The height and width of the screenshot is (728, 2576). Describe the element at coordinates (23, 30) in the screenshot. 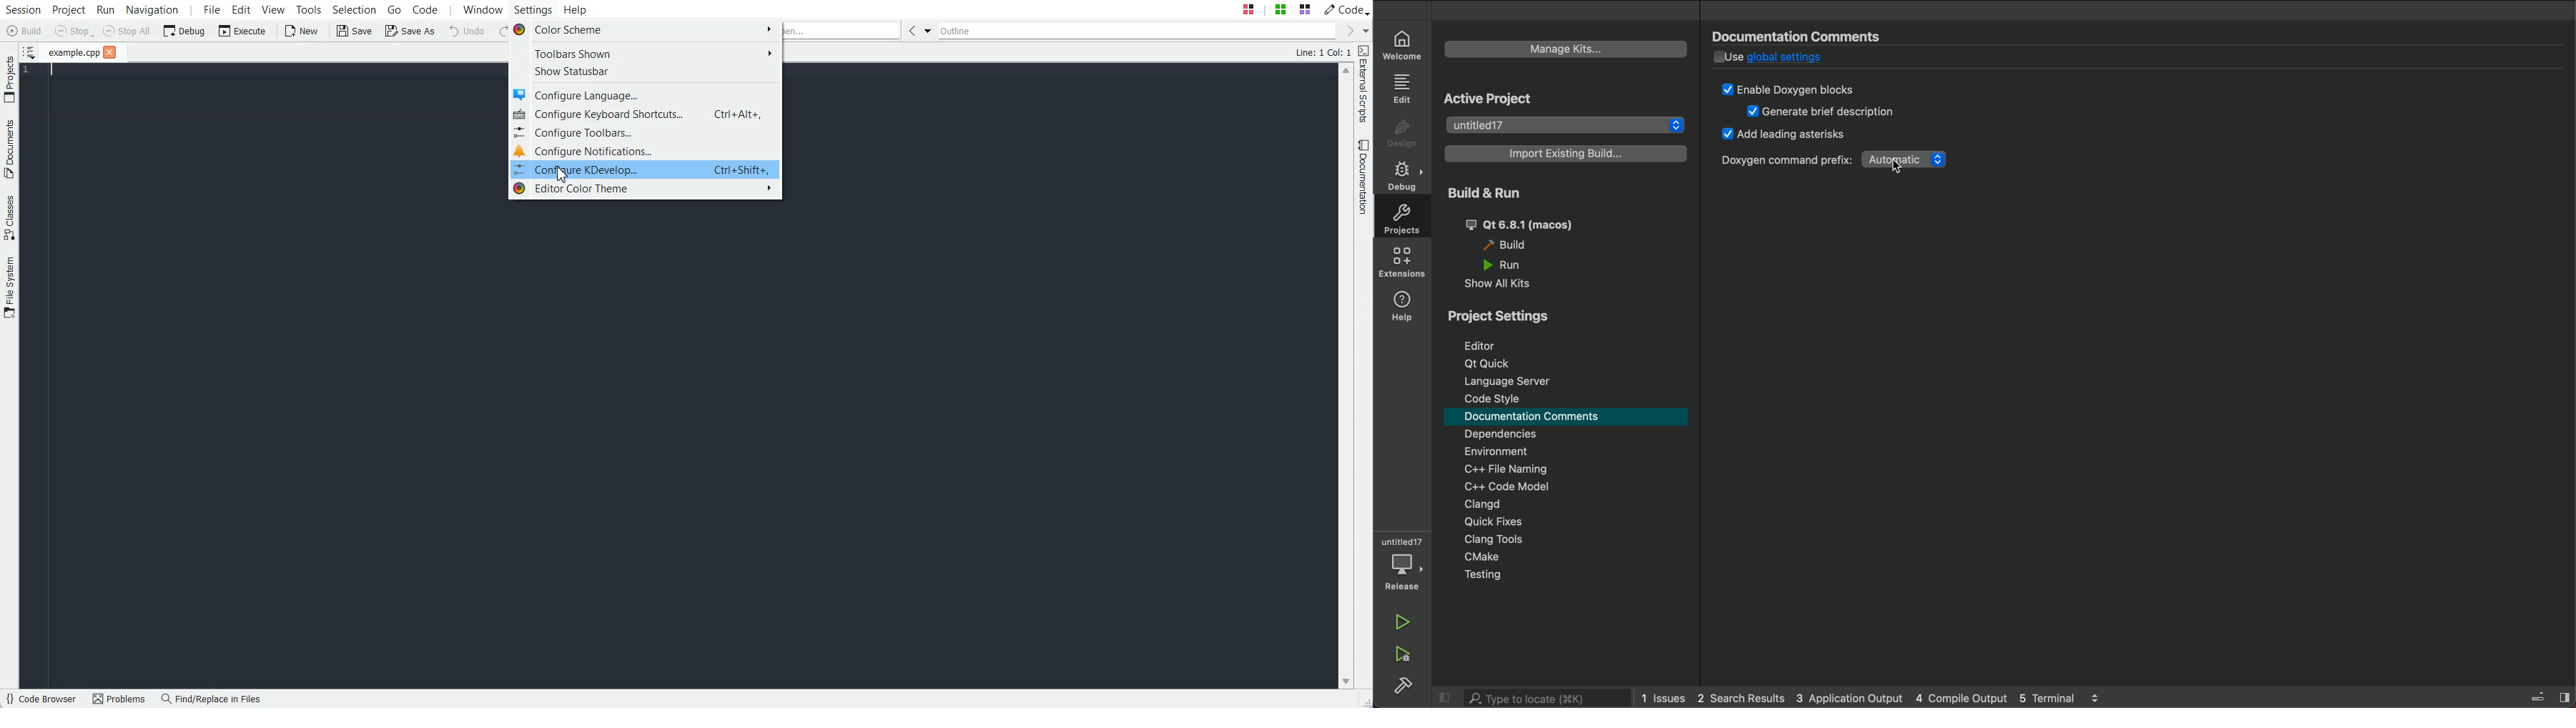

I see `Build` at that location.